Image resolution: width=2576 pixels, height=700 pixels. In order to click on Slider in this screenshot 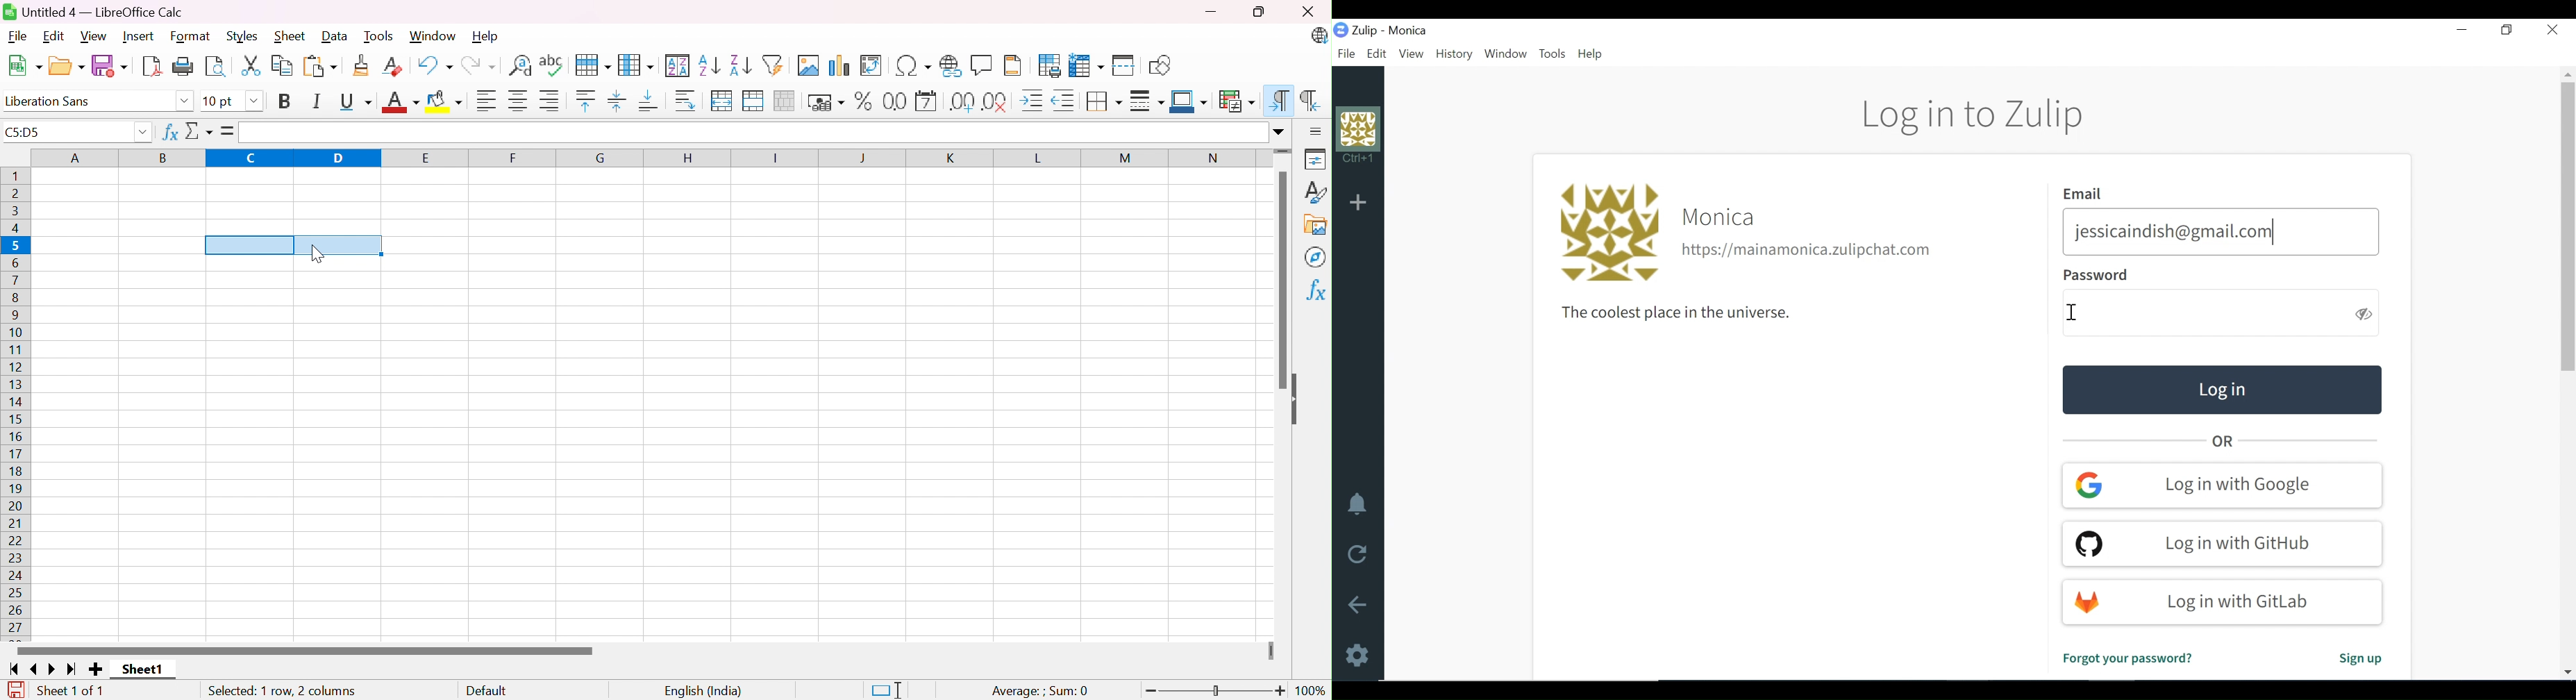, I will do `click(1271, 651)`.